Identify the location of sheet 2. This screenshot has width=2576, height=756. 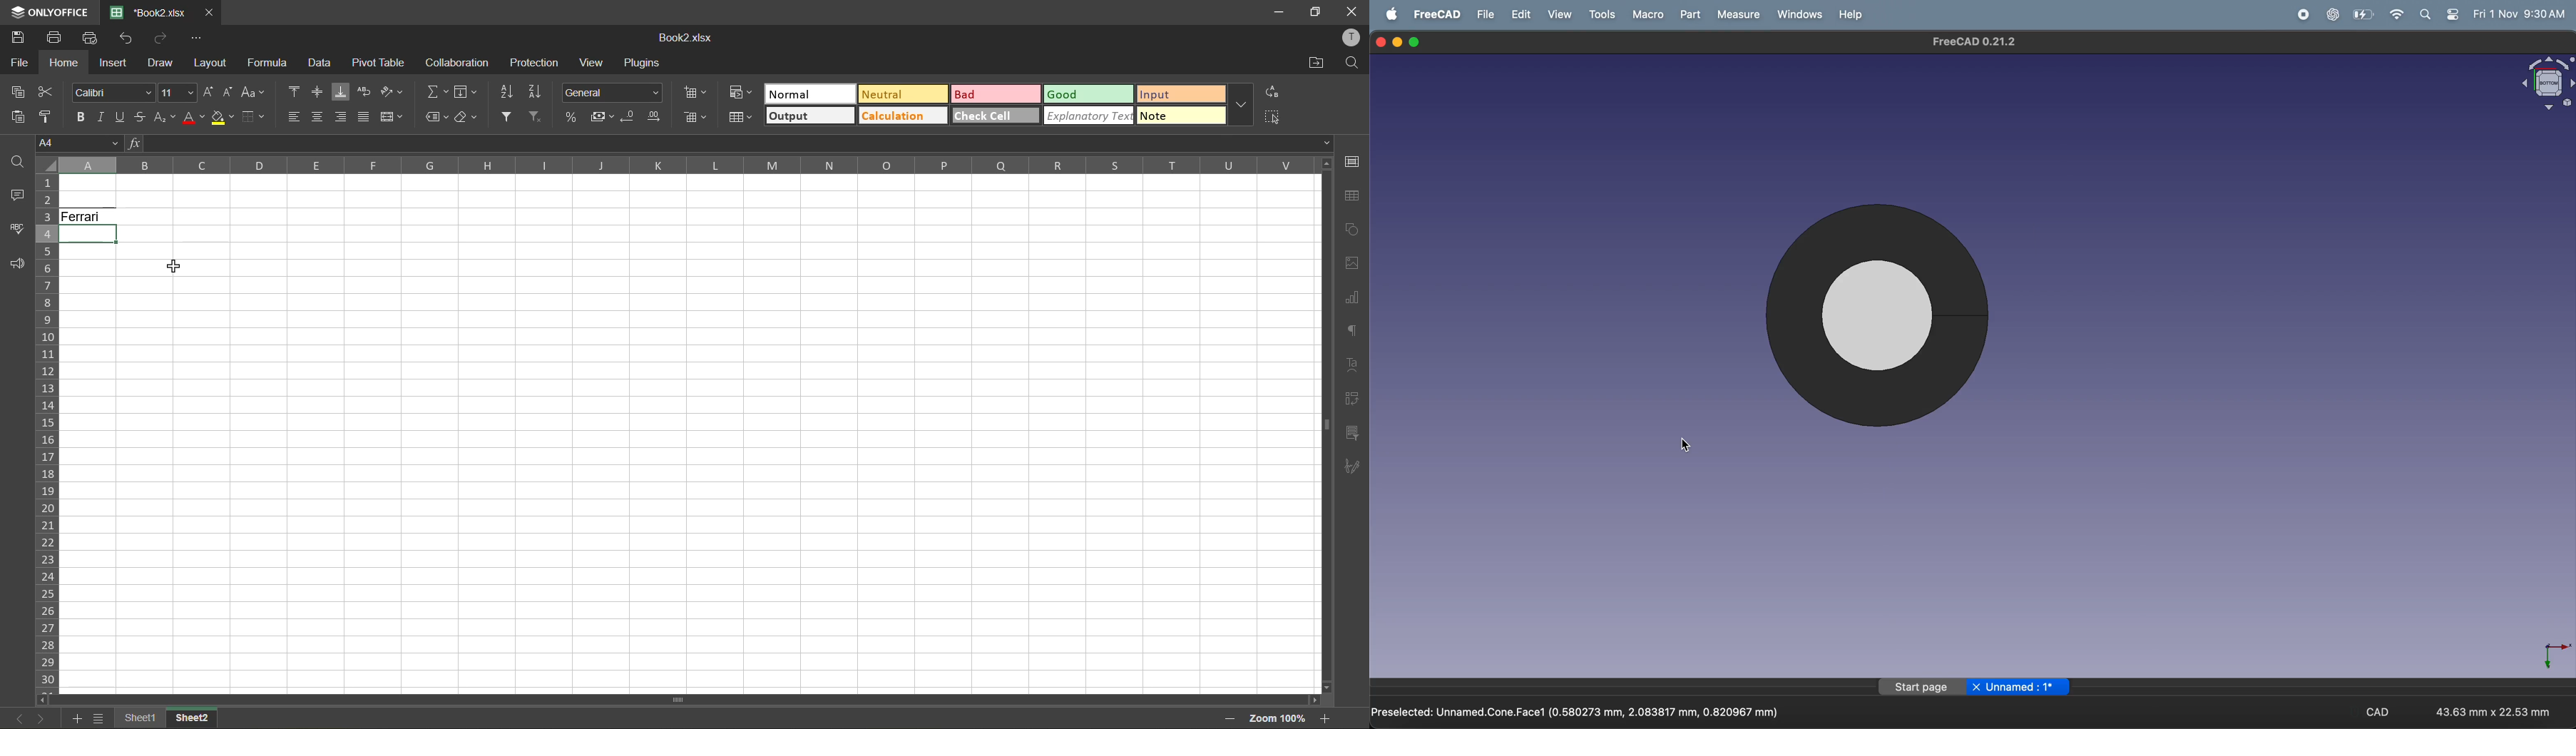
(194, 719).